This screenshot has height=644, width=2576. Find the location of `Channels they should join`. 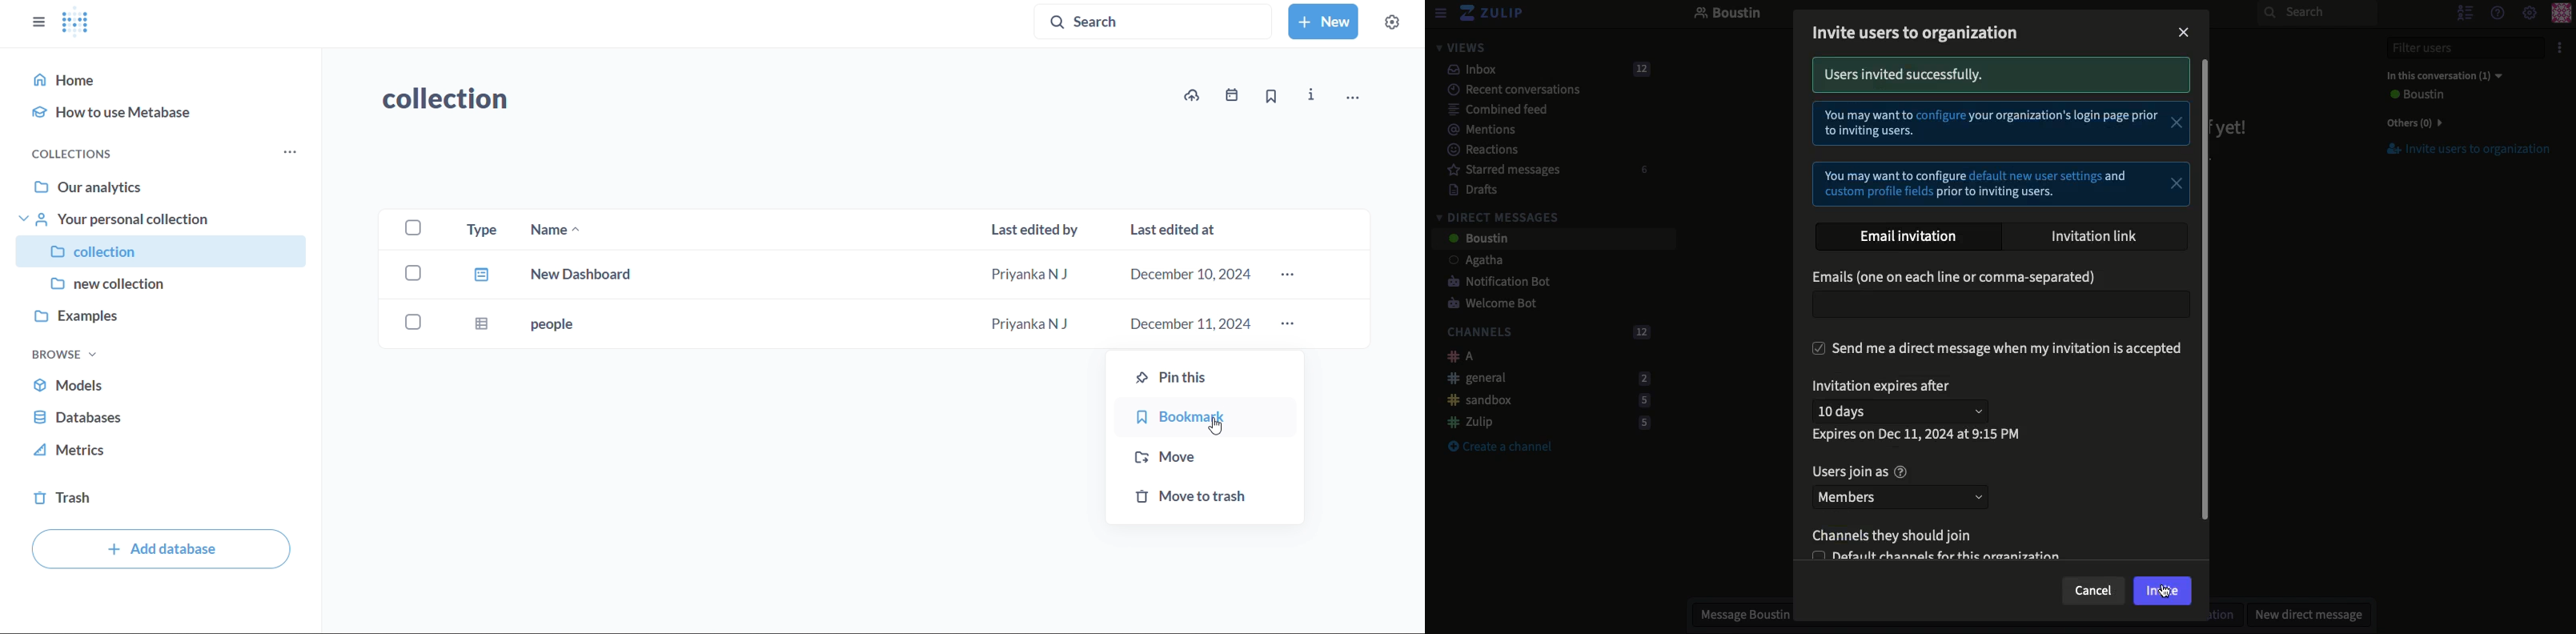

Channels they should join is located at coordinates (1899, 536).